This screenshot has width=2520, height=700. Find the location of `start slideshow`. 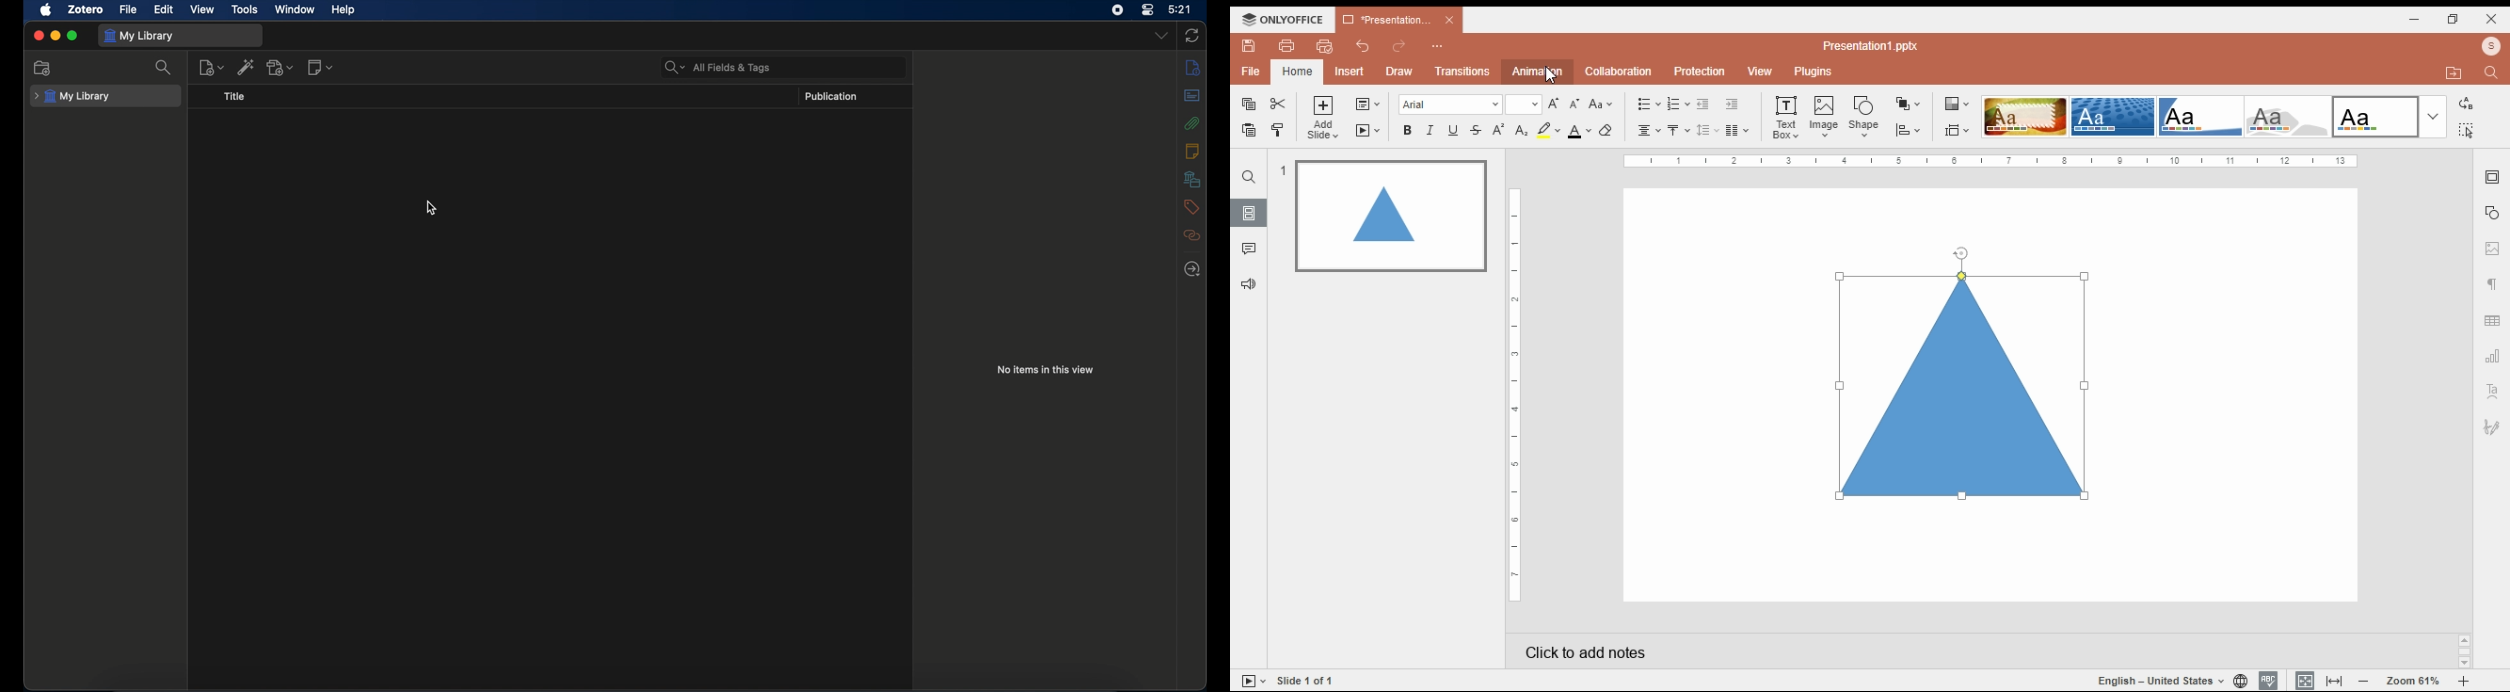

start slideshow is located at coordinates (1366, 130).